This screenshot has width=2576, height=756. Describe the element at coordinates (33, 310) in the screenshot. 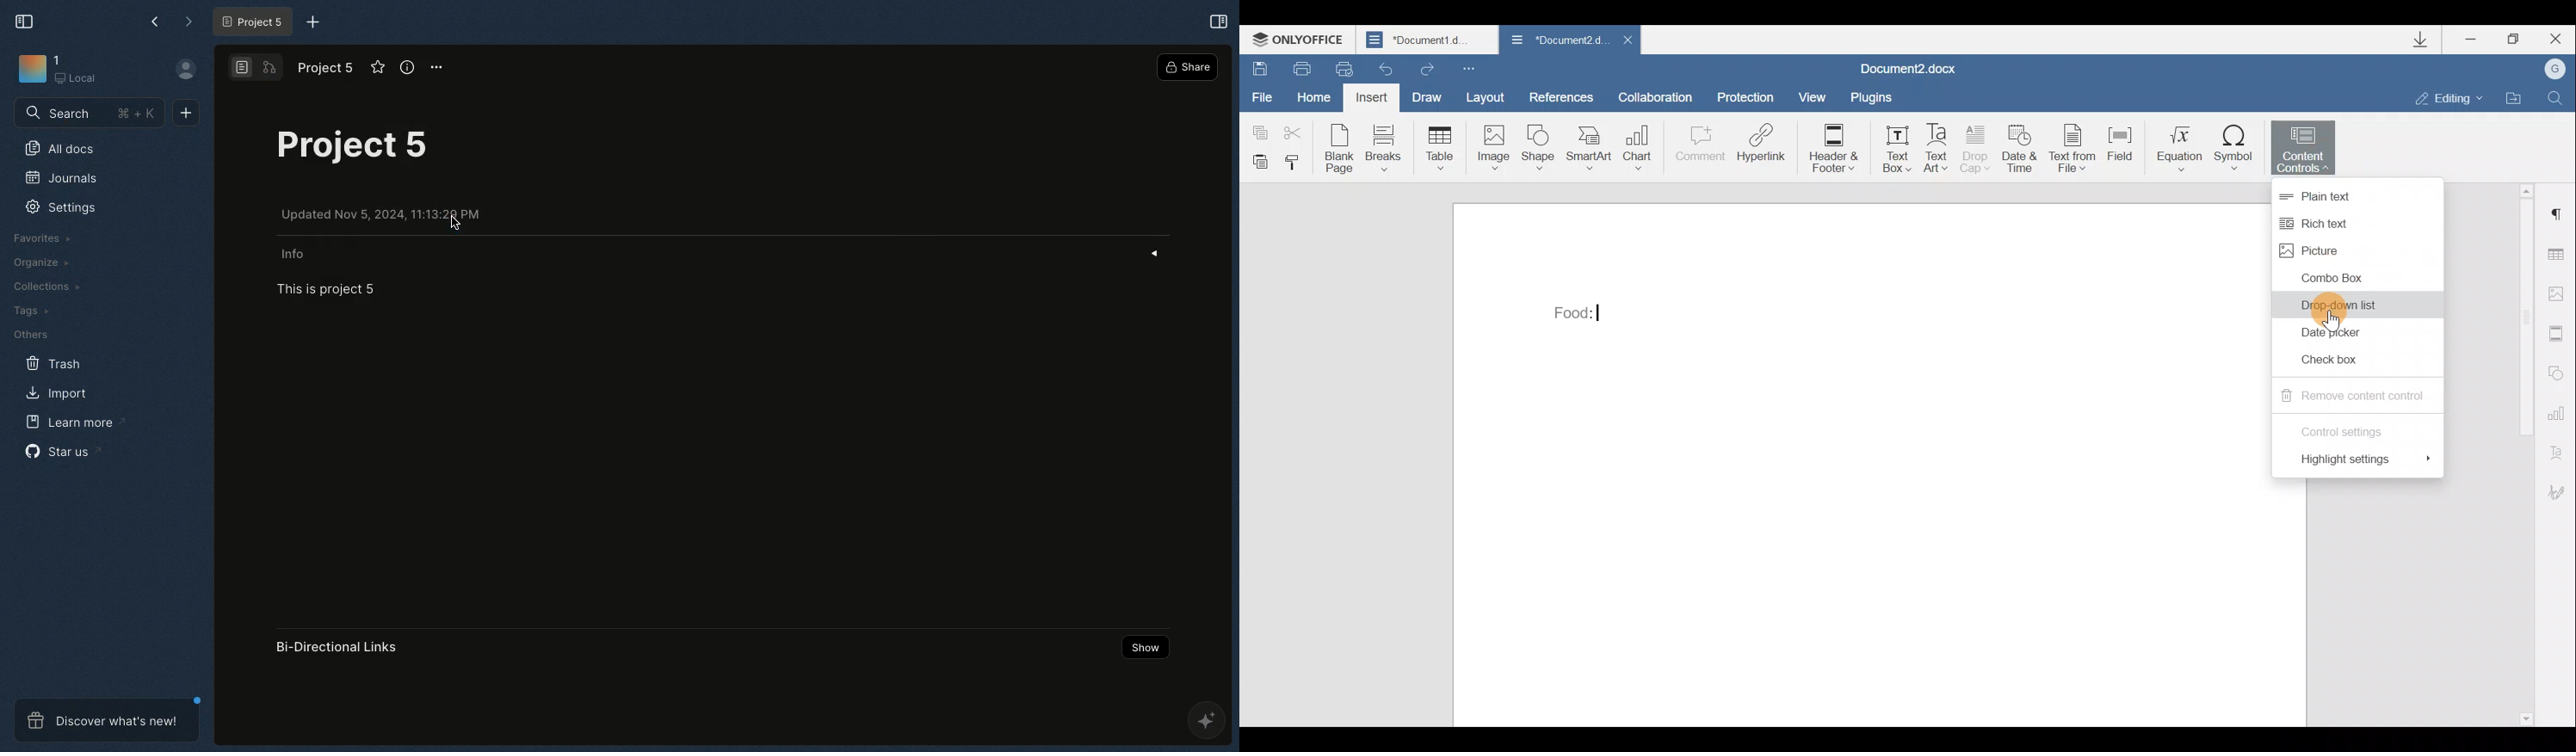

I see `Tags` at that location.